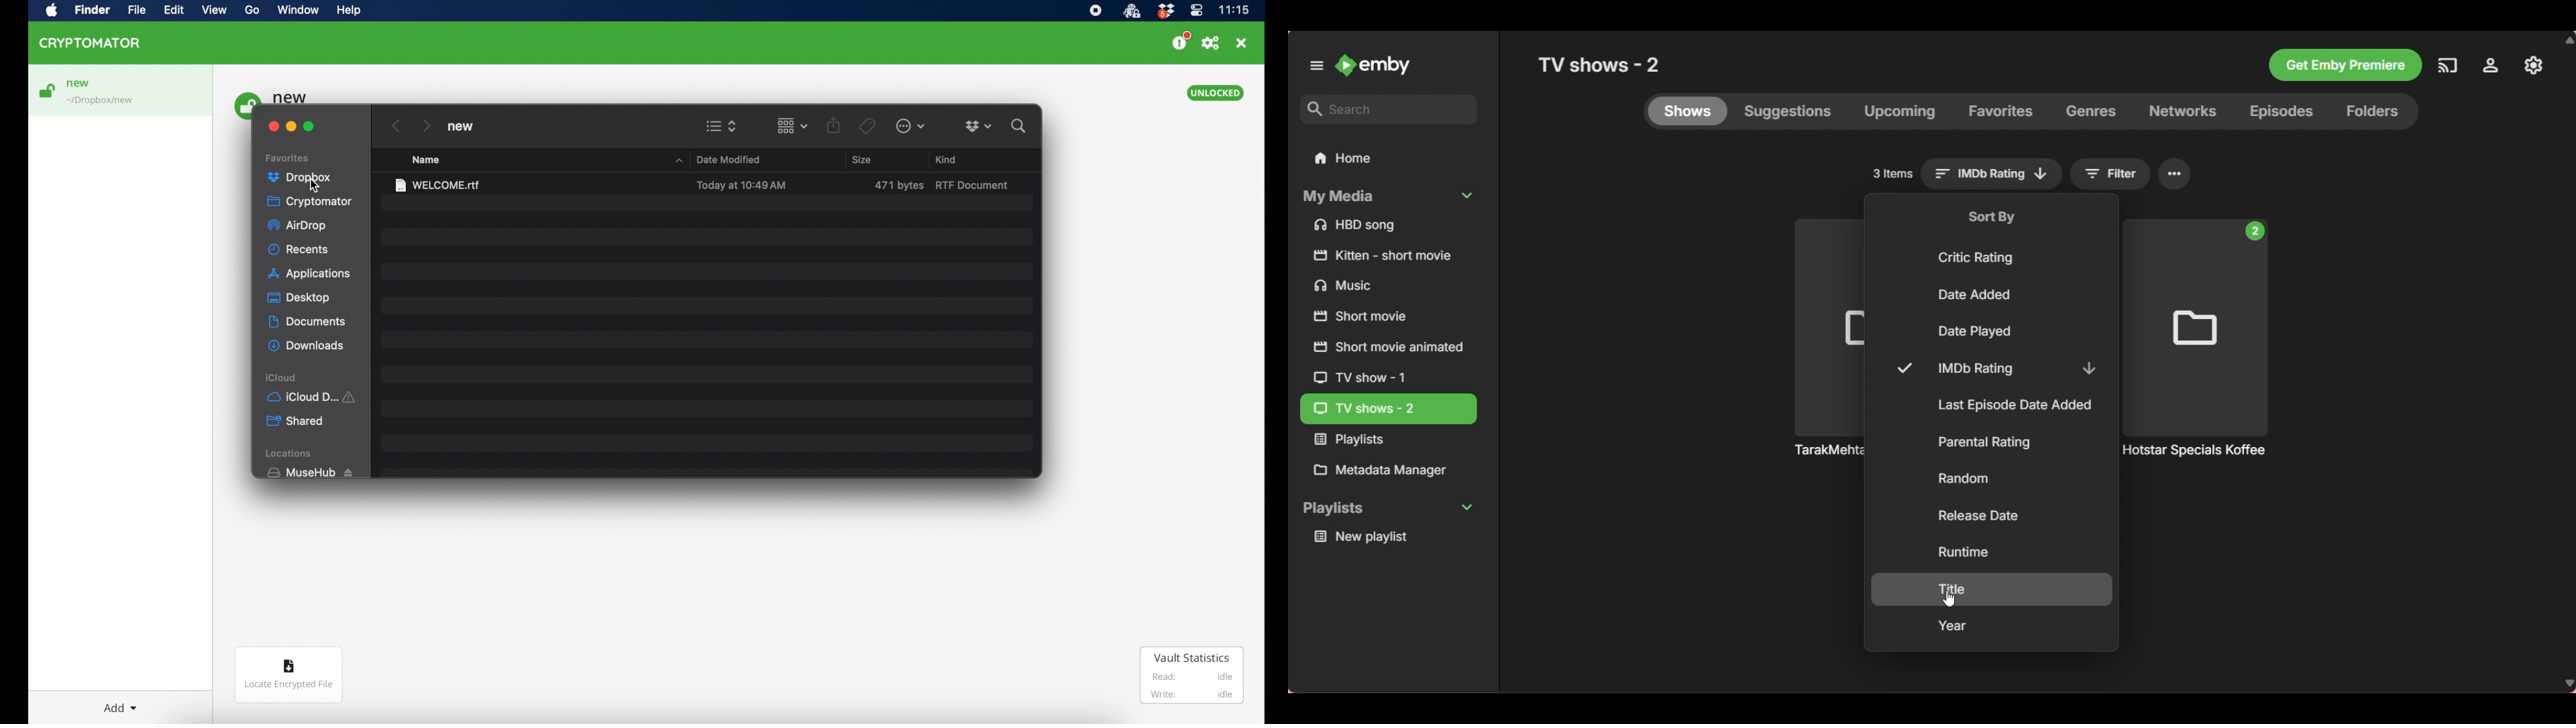 The width and height of the screenshot is (2576, 728). Describe the element at coordinates (1388, 109) in the screenshot. I see `Search box` at that location.